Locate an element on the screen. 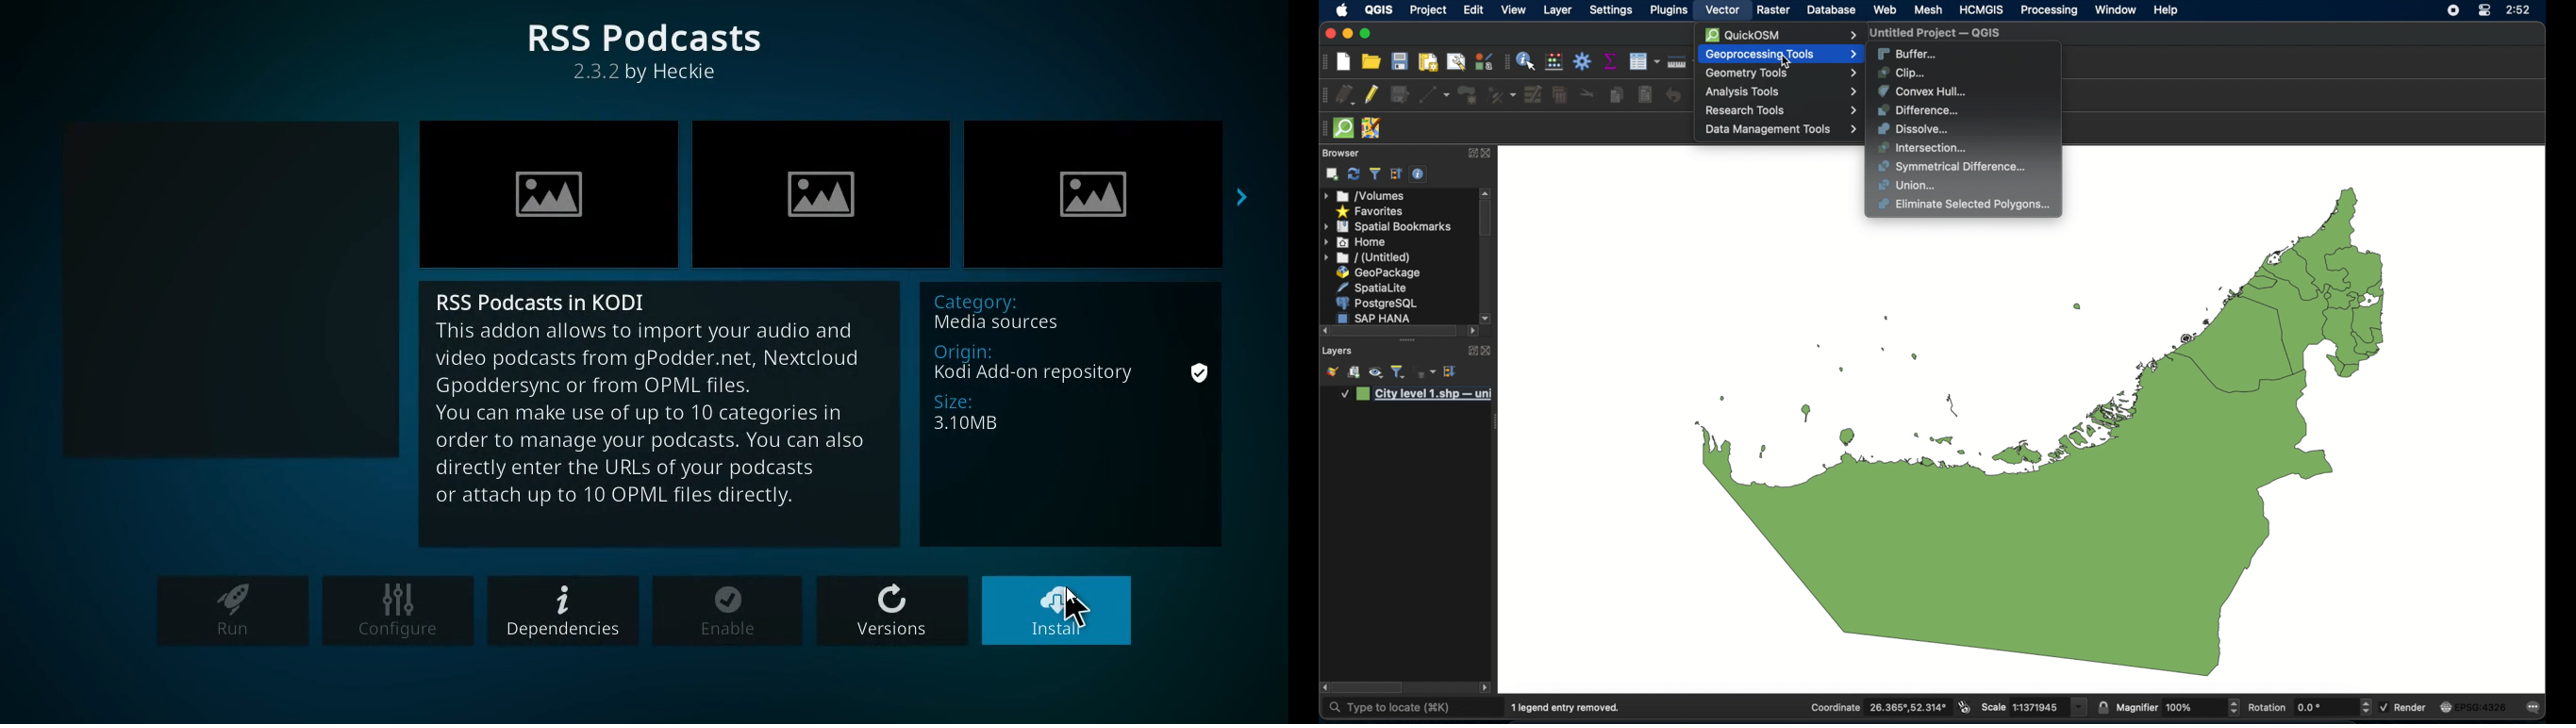 This screenshot has height=728, width=2576. data management tools menu is located at coordinates (1780, 129).